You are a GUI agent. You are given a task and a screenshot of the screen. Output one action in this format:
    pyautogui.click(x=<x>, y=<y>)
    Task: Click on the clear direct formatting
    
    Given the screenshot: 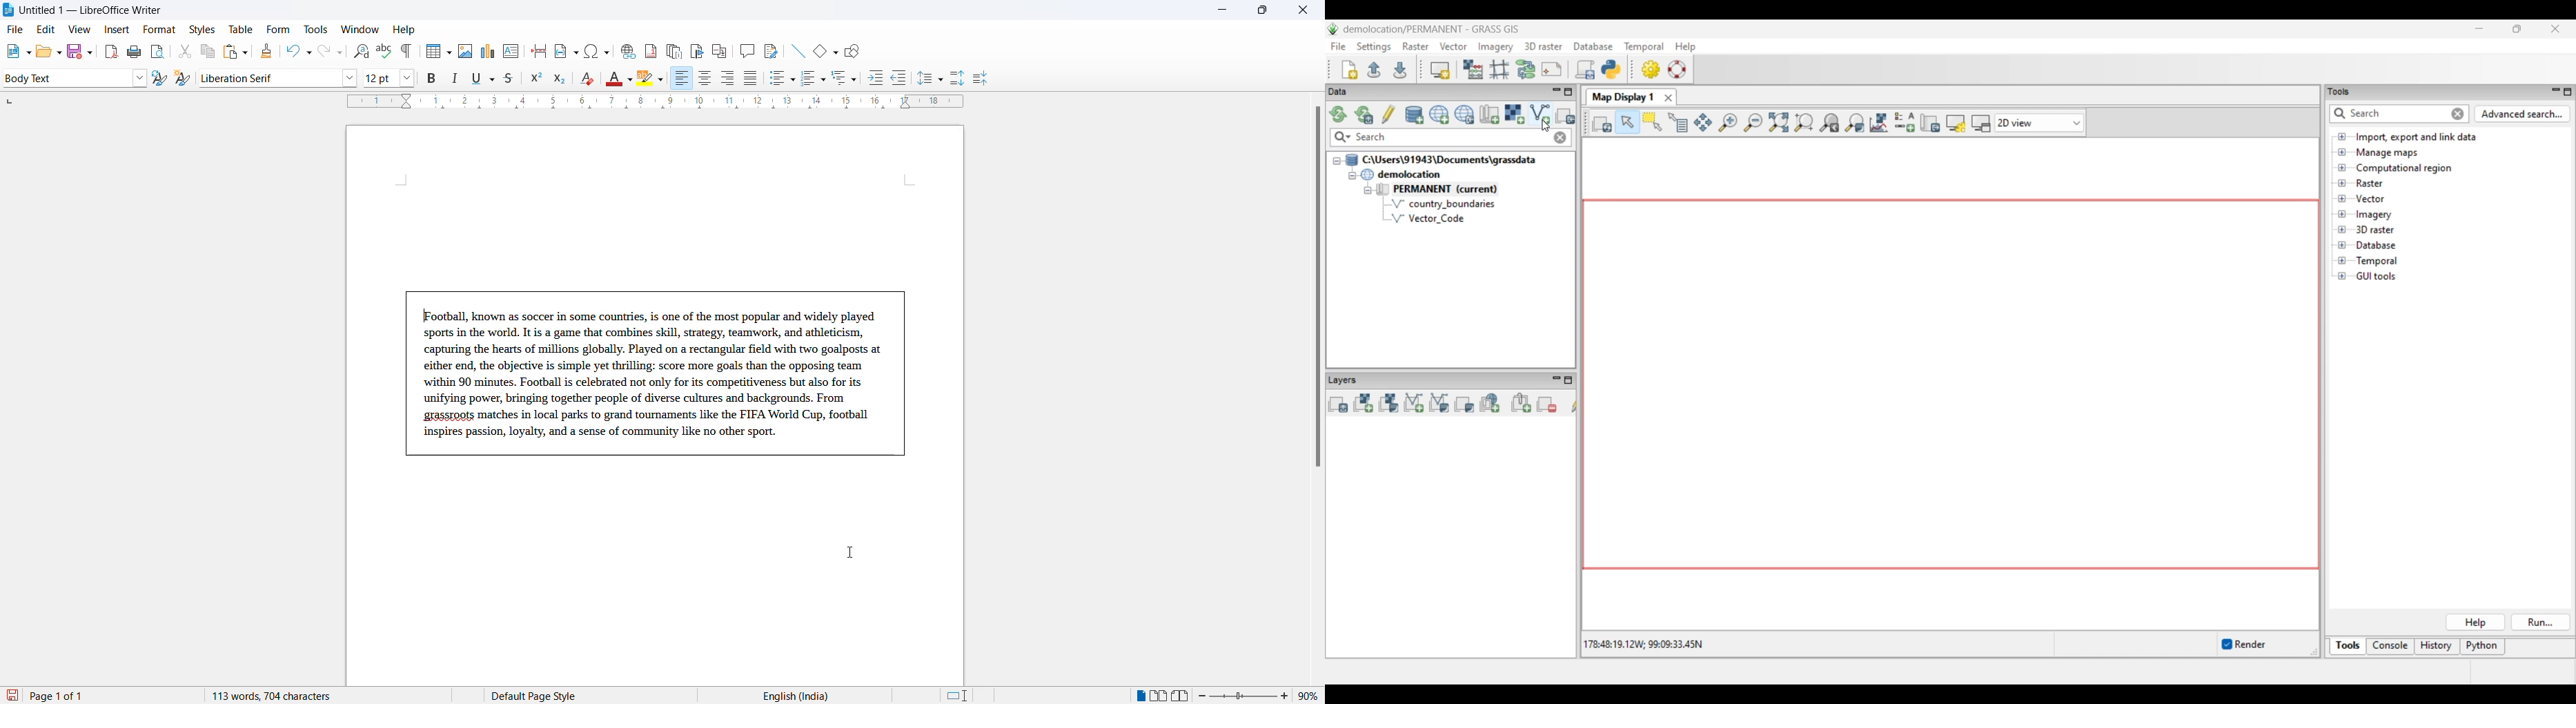 What is the action you would take?
    pyautogui.click(x=591, y=80)
    